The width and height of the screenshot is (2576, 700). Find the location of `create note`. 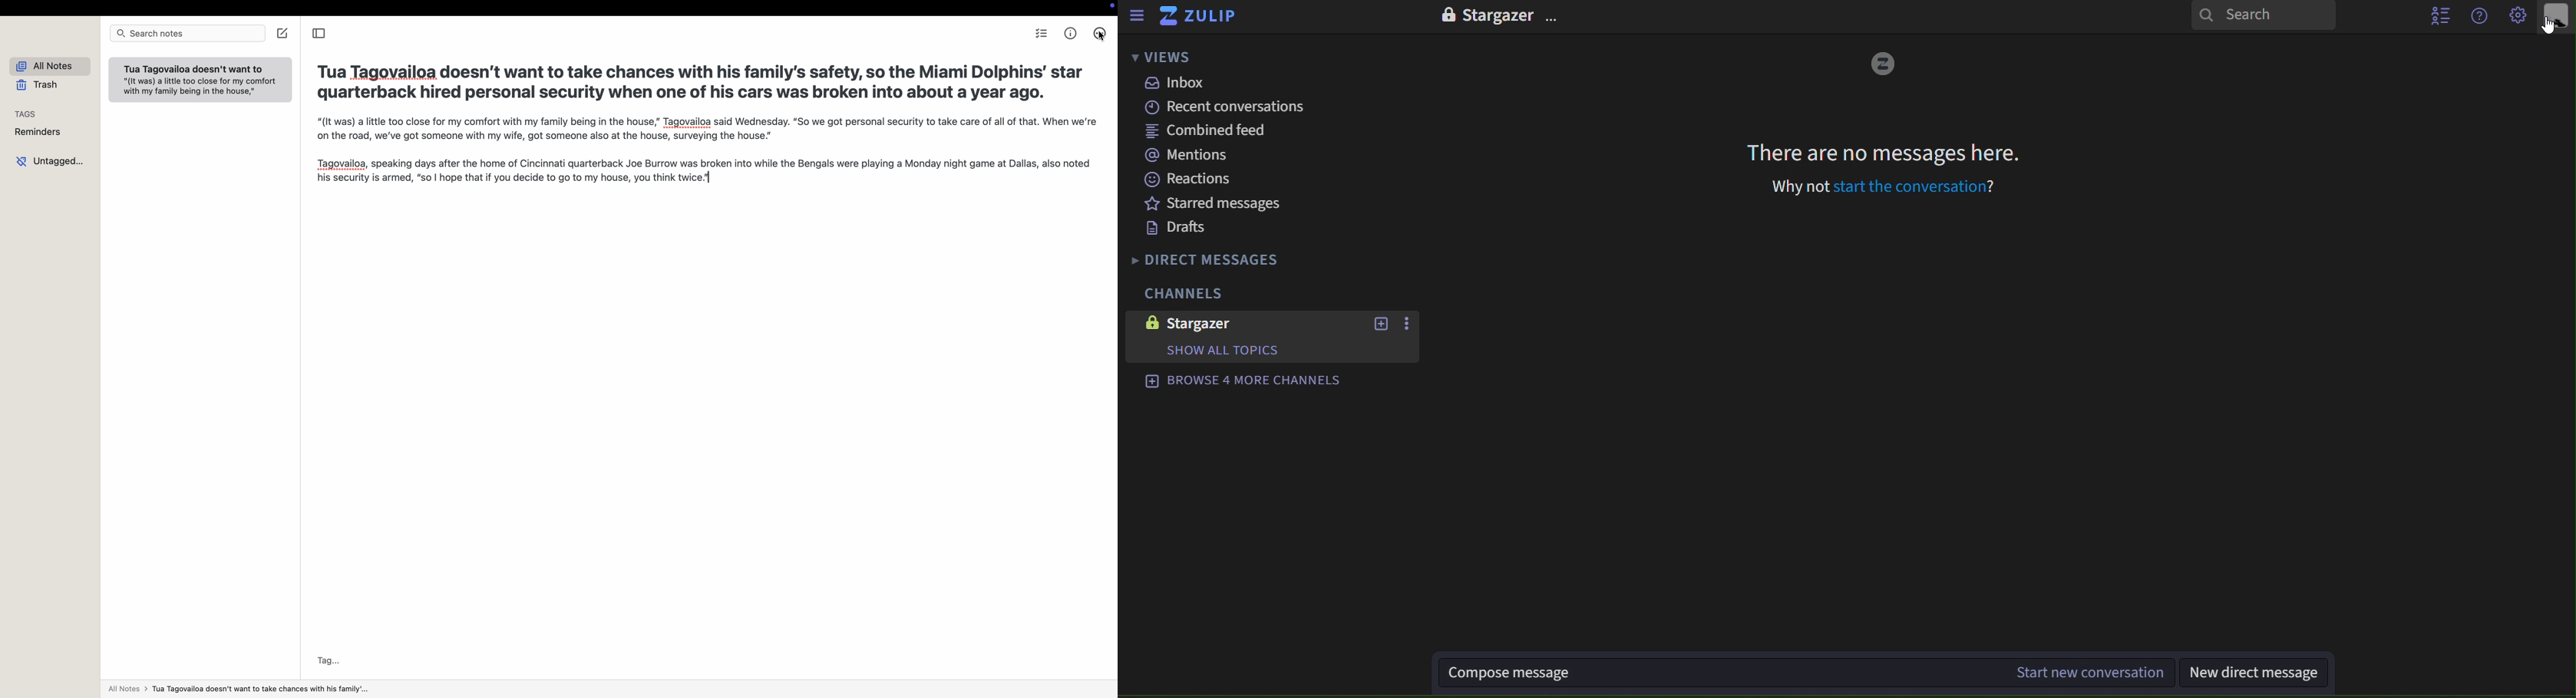

create note is located at coordinates (283, 34).